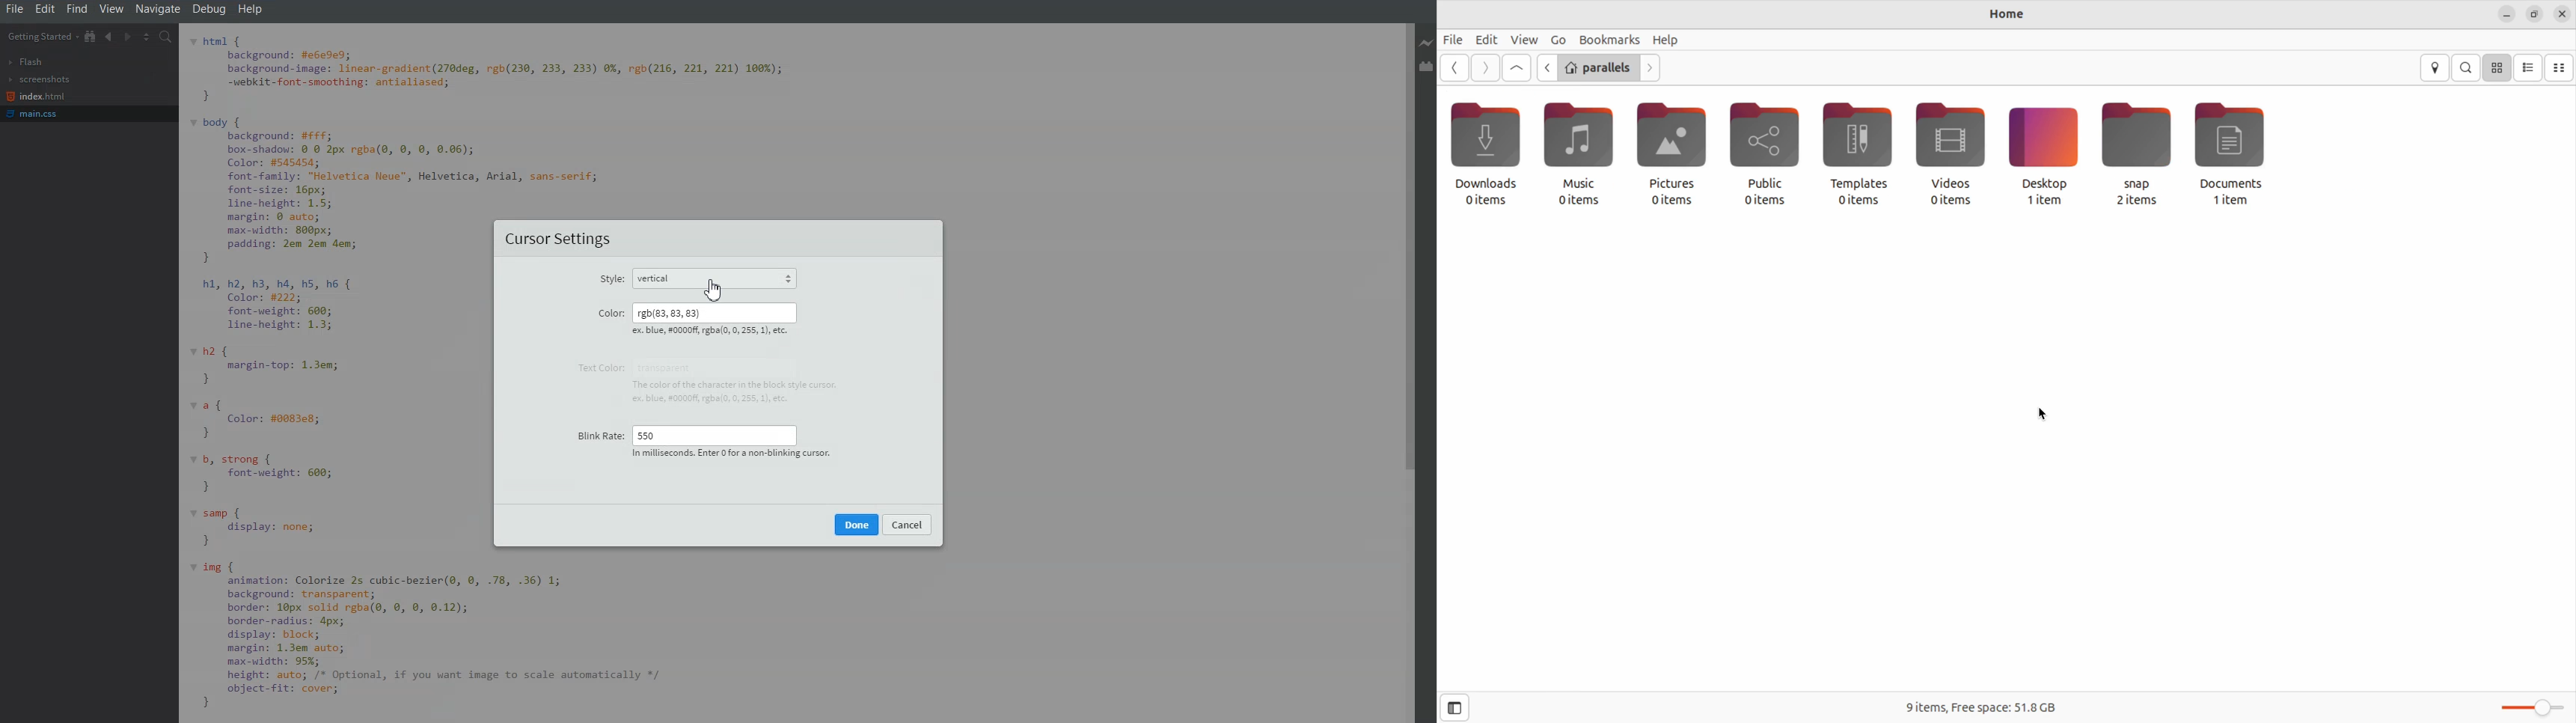  I want to click on Style, so click(611, 281).